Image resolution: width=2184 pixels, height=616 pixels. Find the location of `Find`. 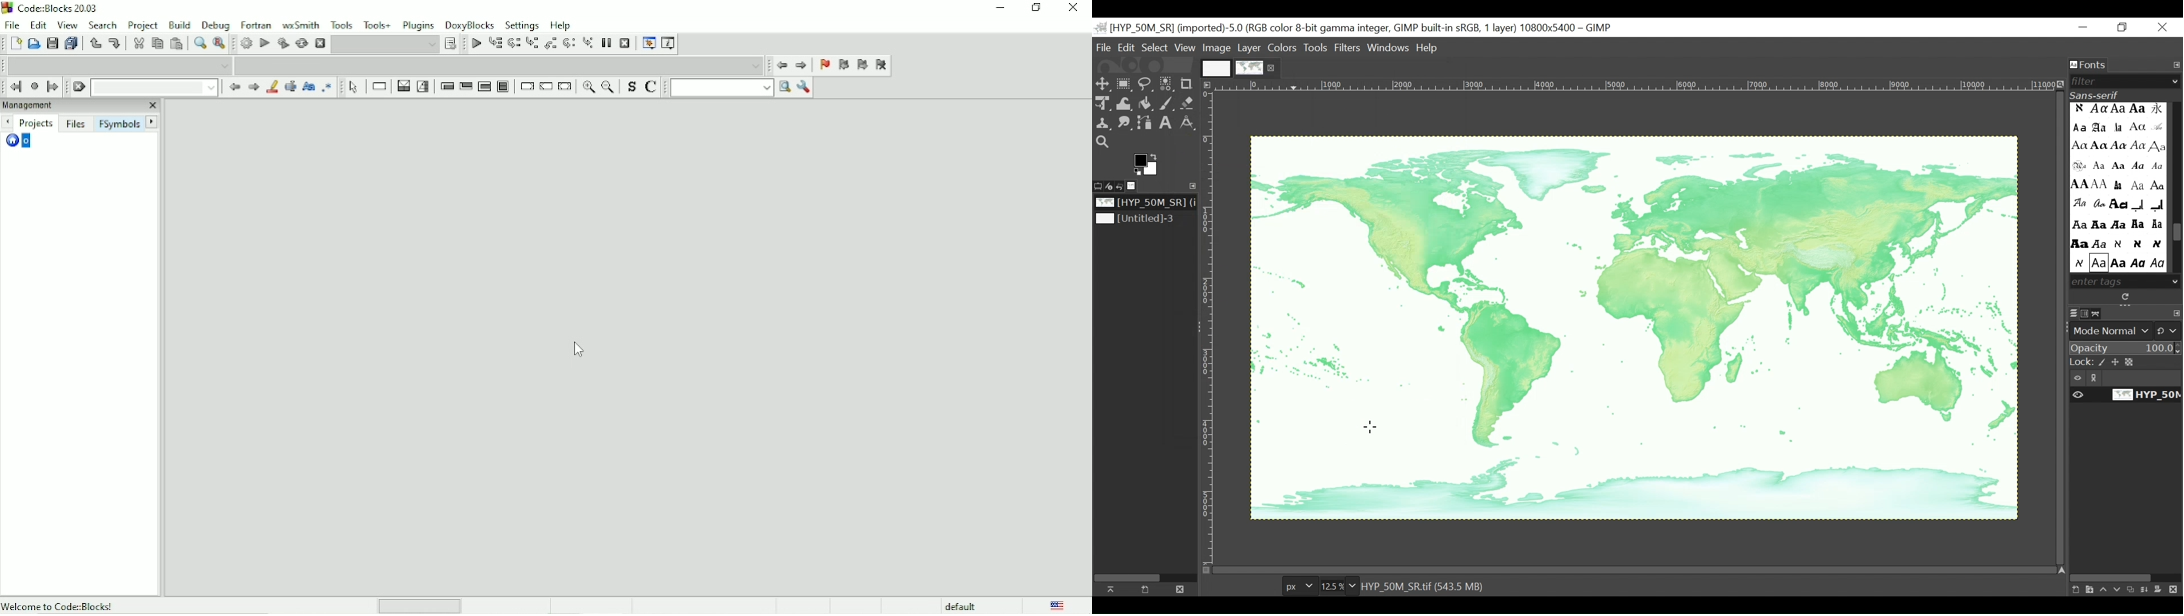

Find is located at coordinates (198, 44).